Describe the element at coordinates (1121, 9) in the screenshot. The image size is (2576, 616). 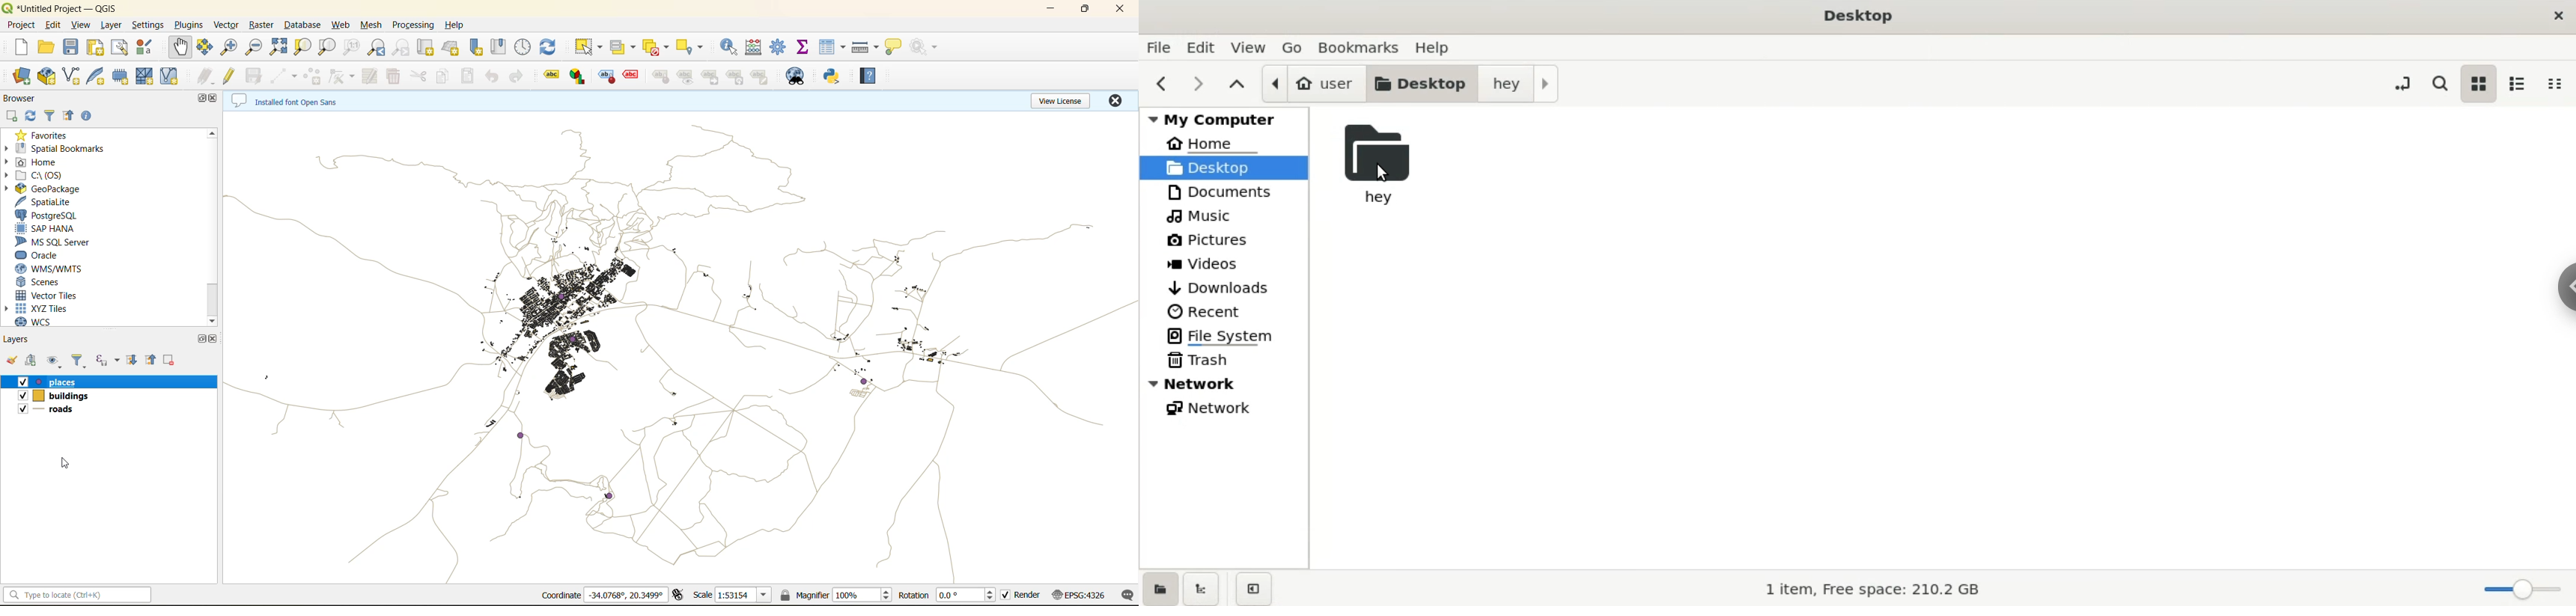
I see `close` at that location.